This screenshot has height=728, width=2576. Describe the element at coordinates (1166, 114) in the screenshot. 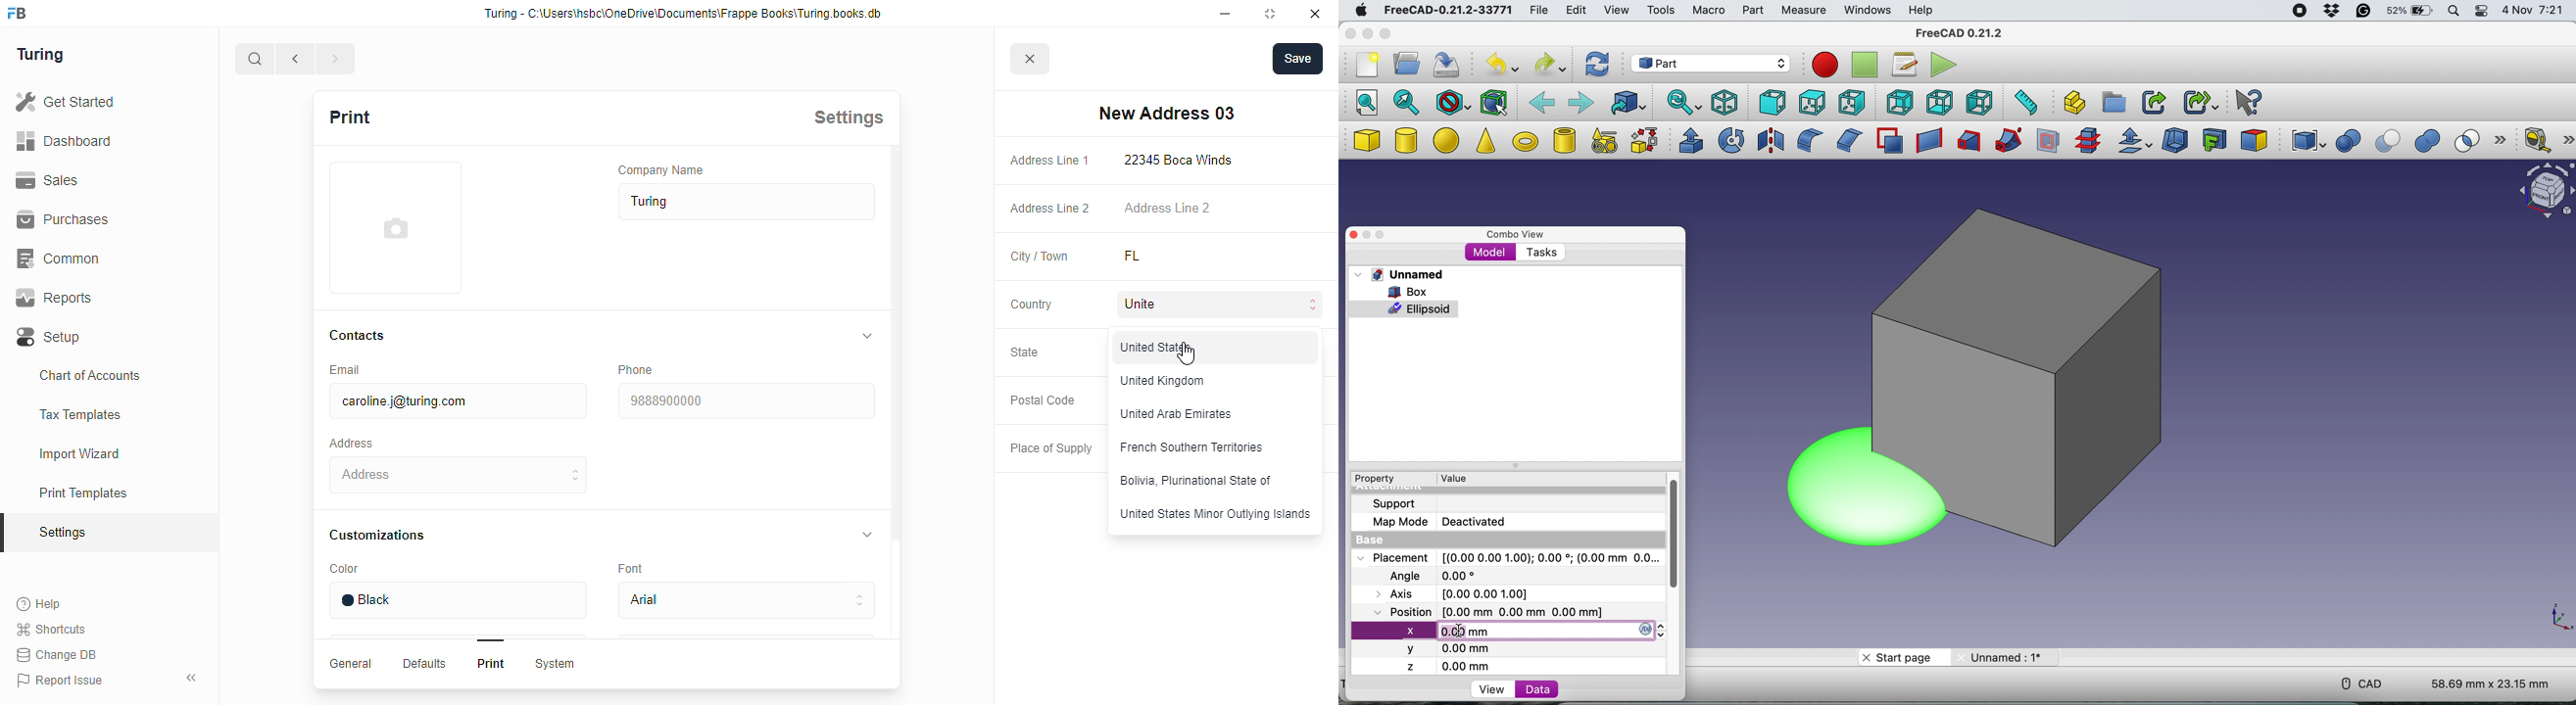

I see `new address 03` at that location.